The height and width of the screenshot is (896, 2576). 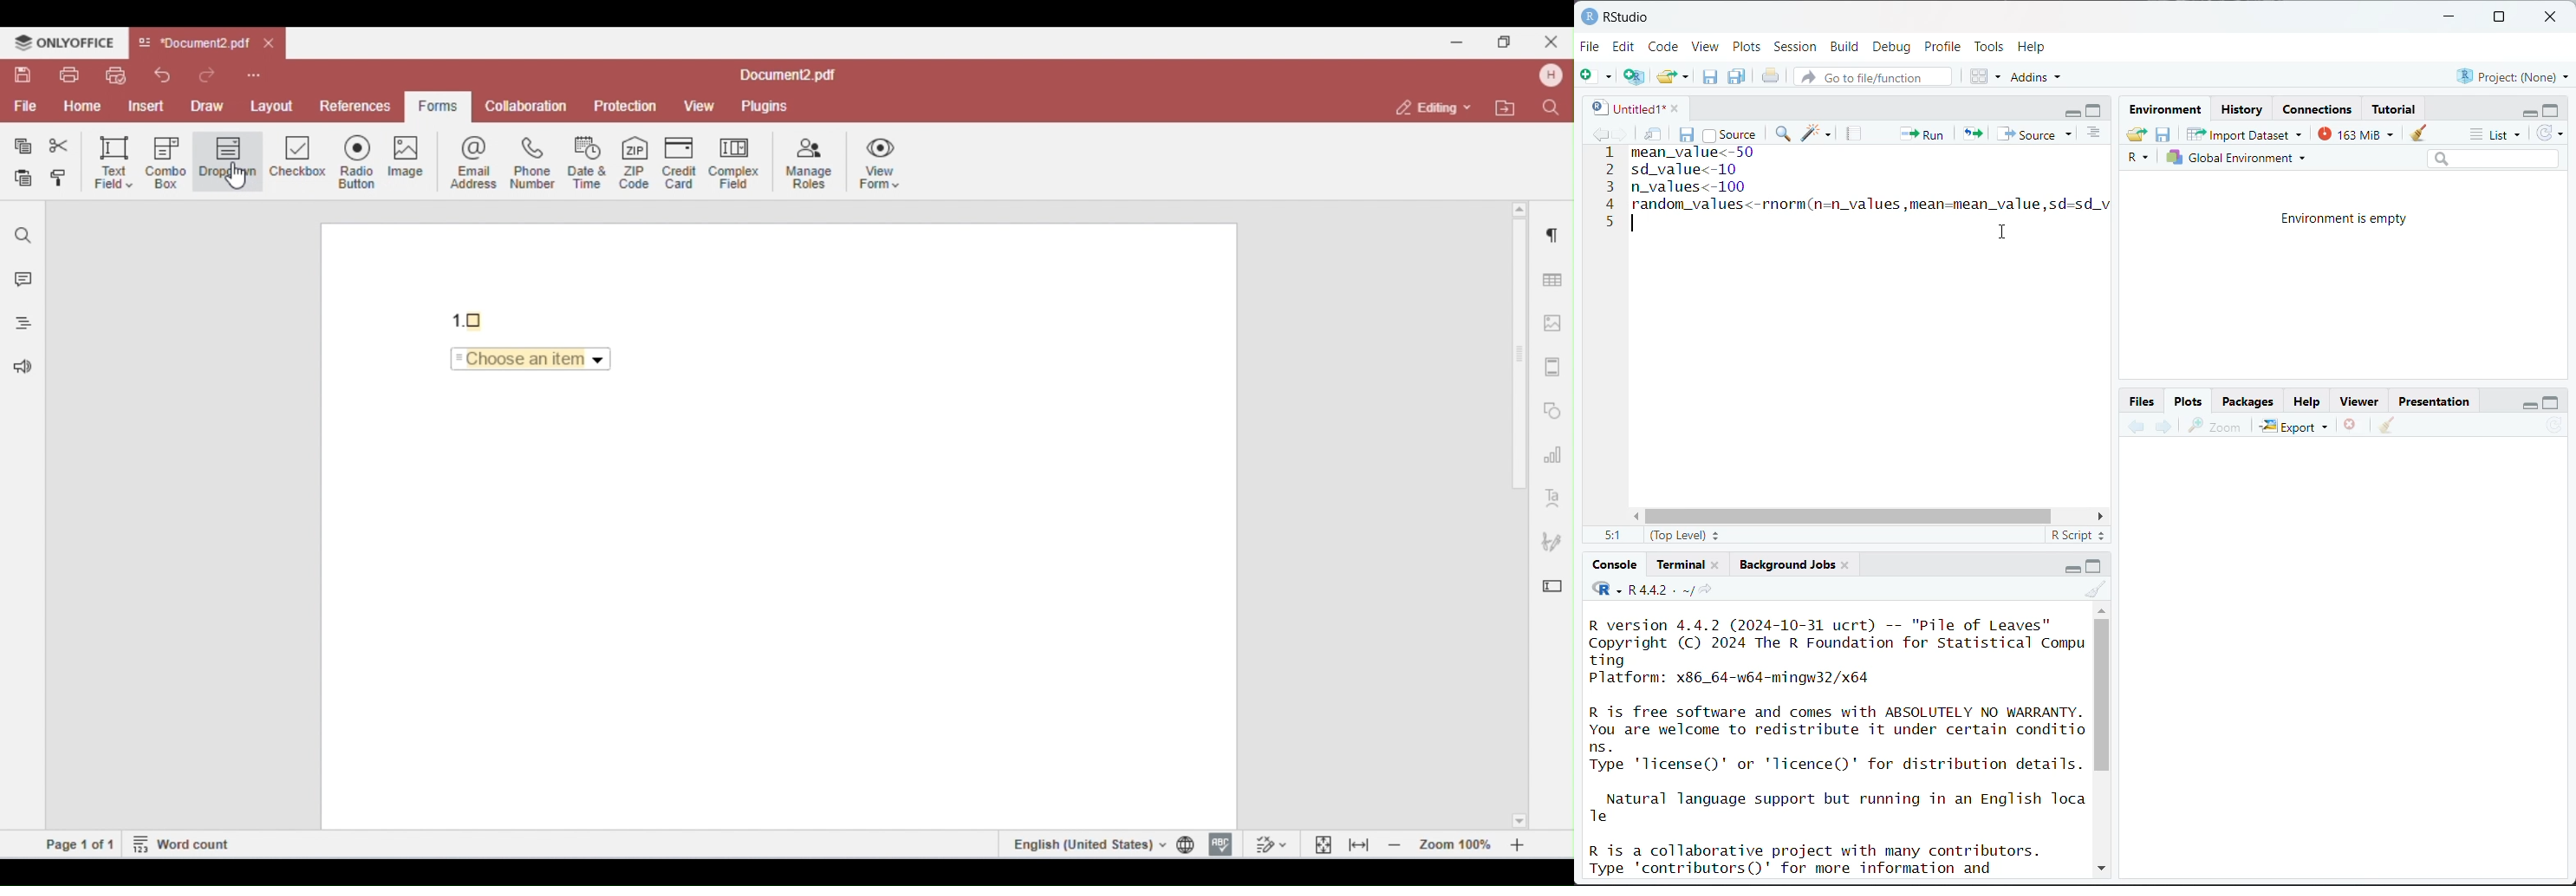 What do you see at coordinates (2098, 590) in the screenshot?
I see `clear console` at bounding box center [2098, 590].